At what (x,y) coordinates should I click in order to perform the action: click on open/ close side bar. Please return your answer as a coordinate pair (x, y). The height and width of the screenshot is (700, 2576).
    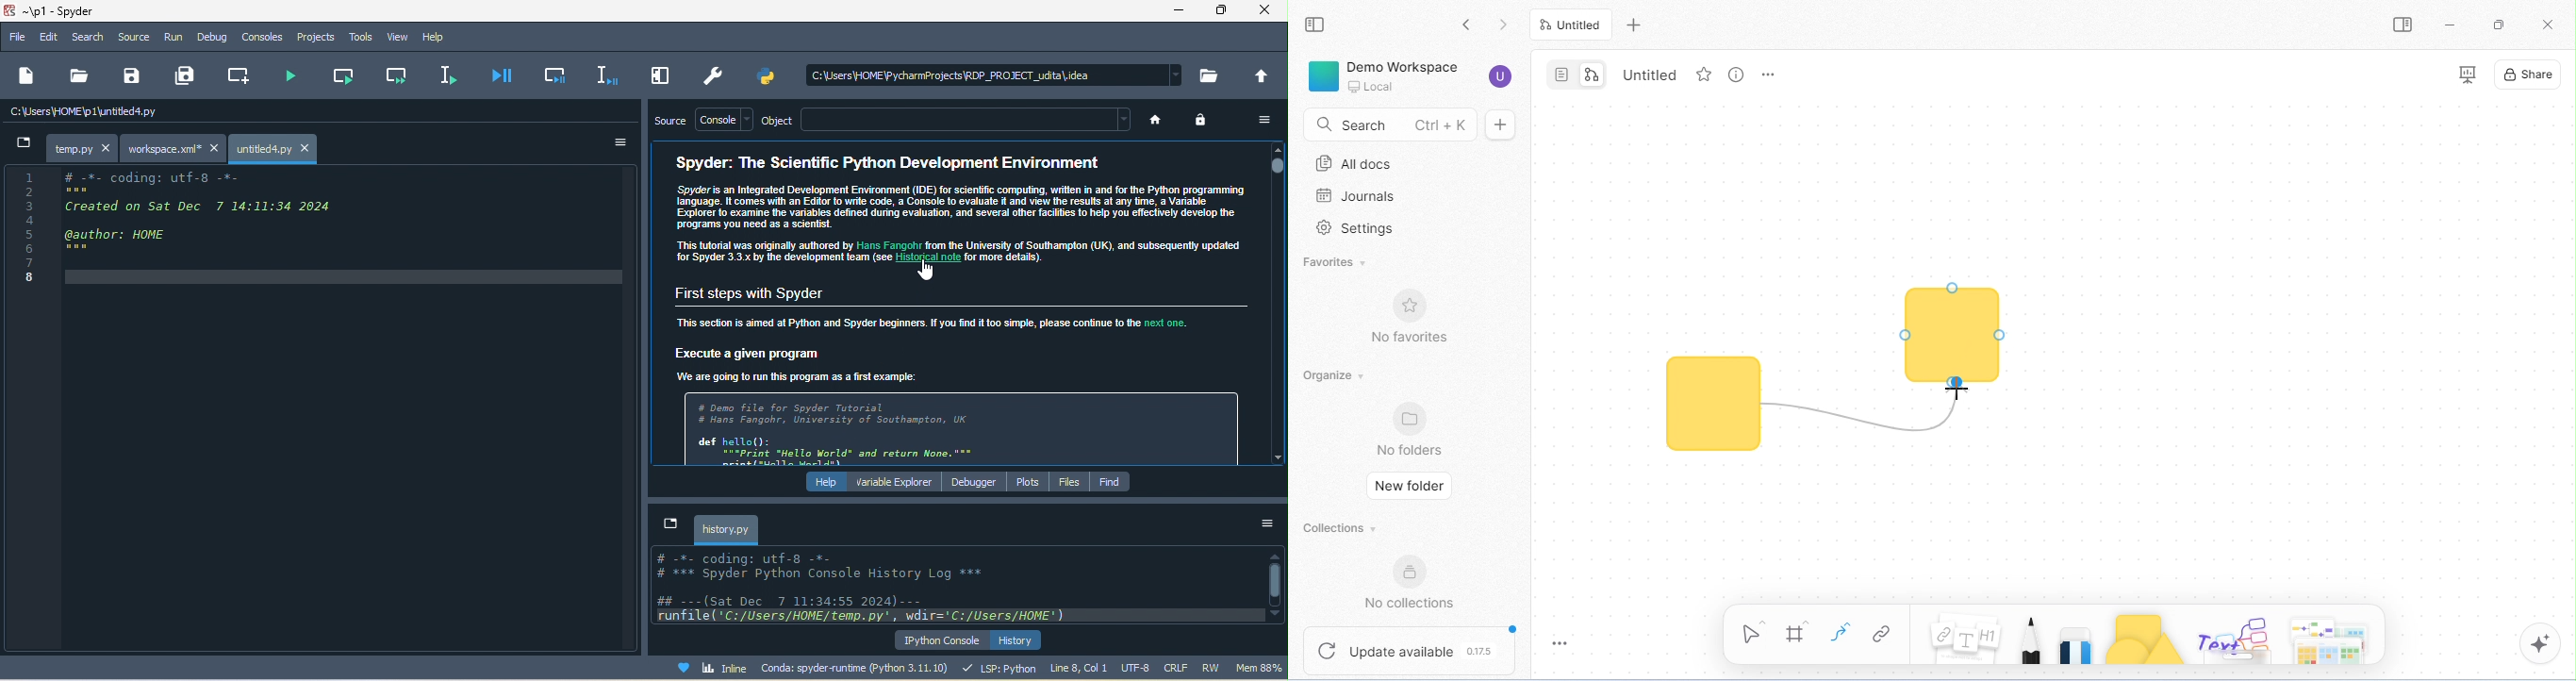
    Looking at the image, I should click on (2403, 25).